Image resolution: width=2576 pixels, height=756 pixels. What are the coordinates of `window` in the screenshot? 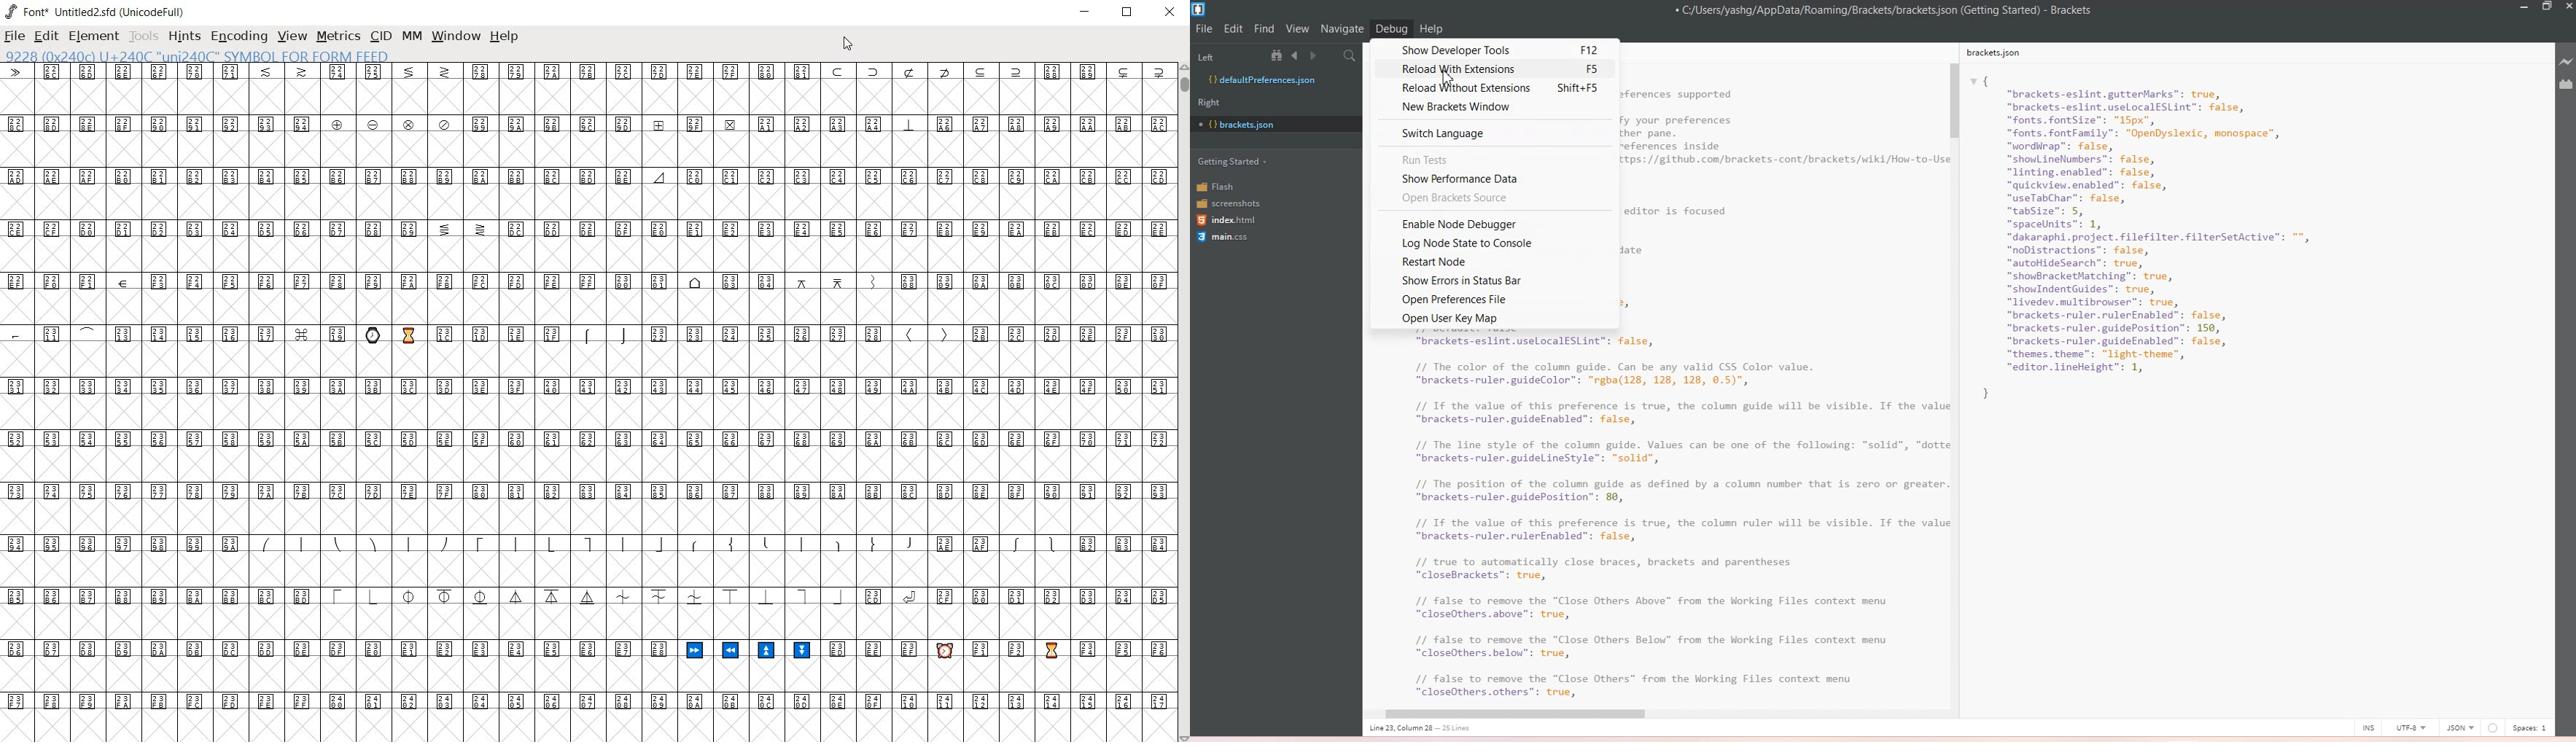 It's located at (457, 36).